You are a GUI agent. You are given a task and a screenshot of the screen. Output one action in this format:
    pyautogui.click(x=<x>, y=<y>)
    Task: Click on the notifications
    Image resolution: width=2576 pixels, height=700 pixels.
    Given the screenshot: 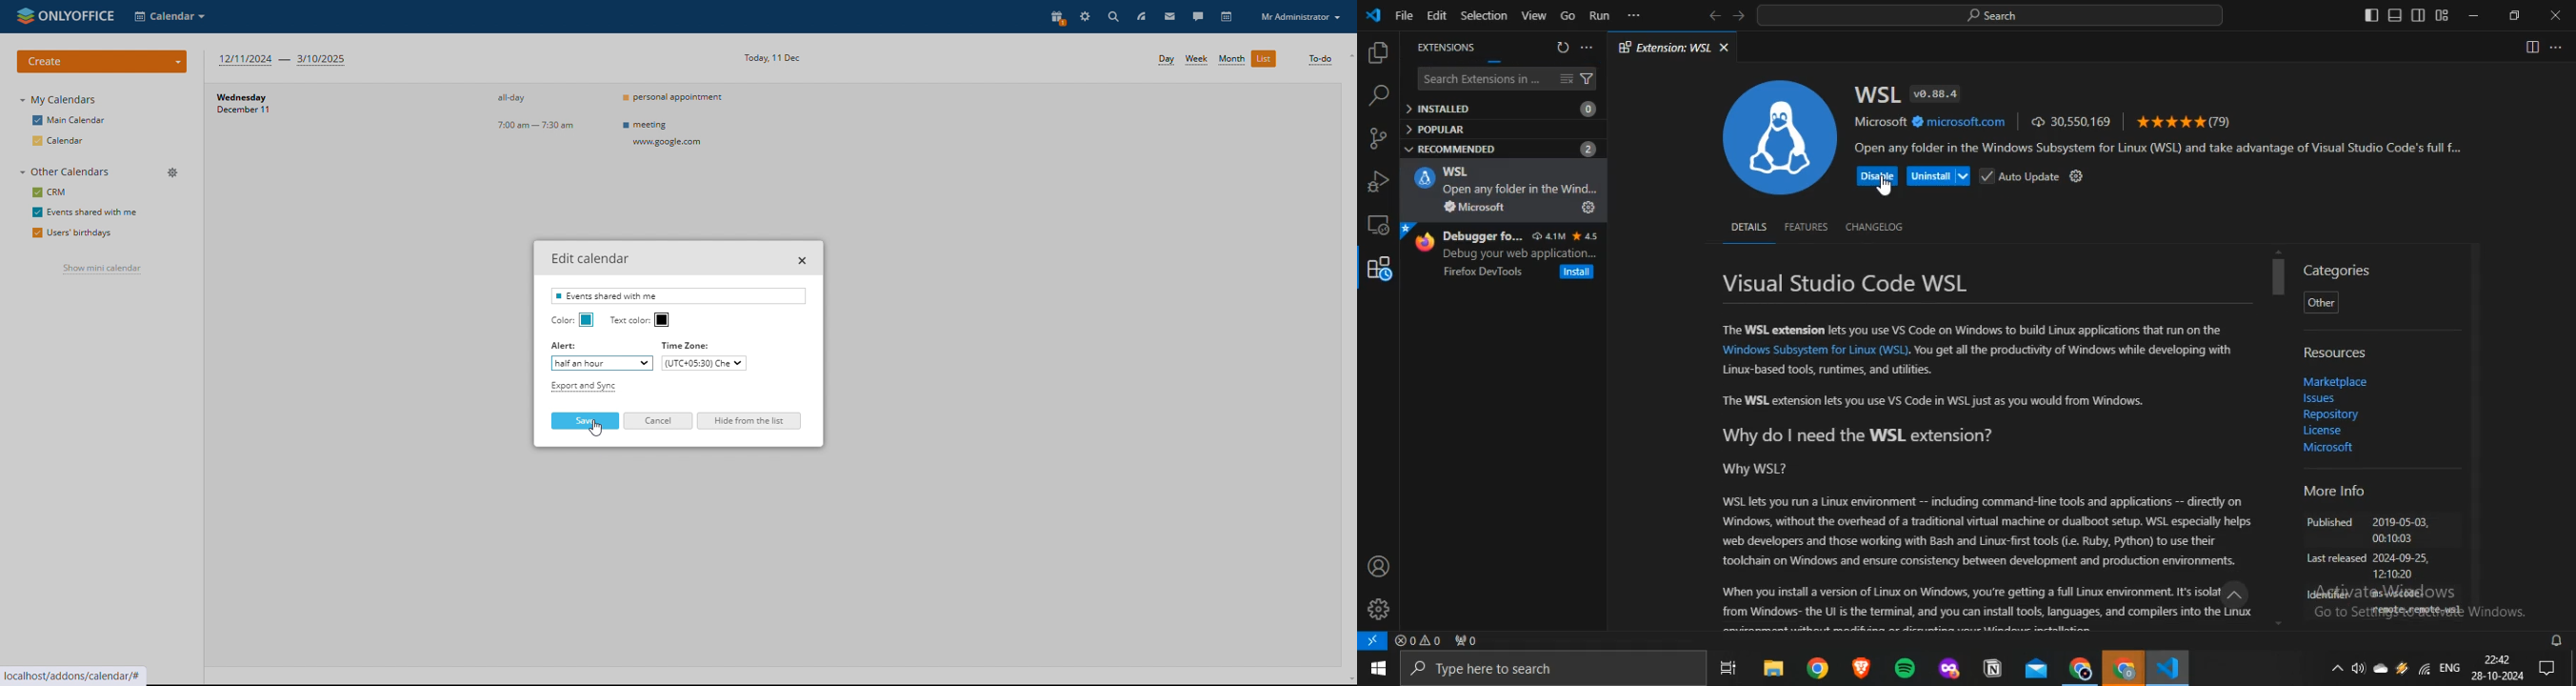 What is the action you would take?
    pyautogui.click(x=2558, y=640)
    